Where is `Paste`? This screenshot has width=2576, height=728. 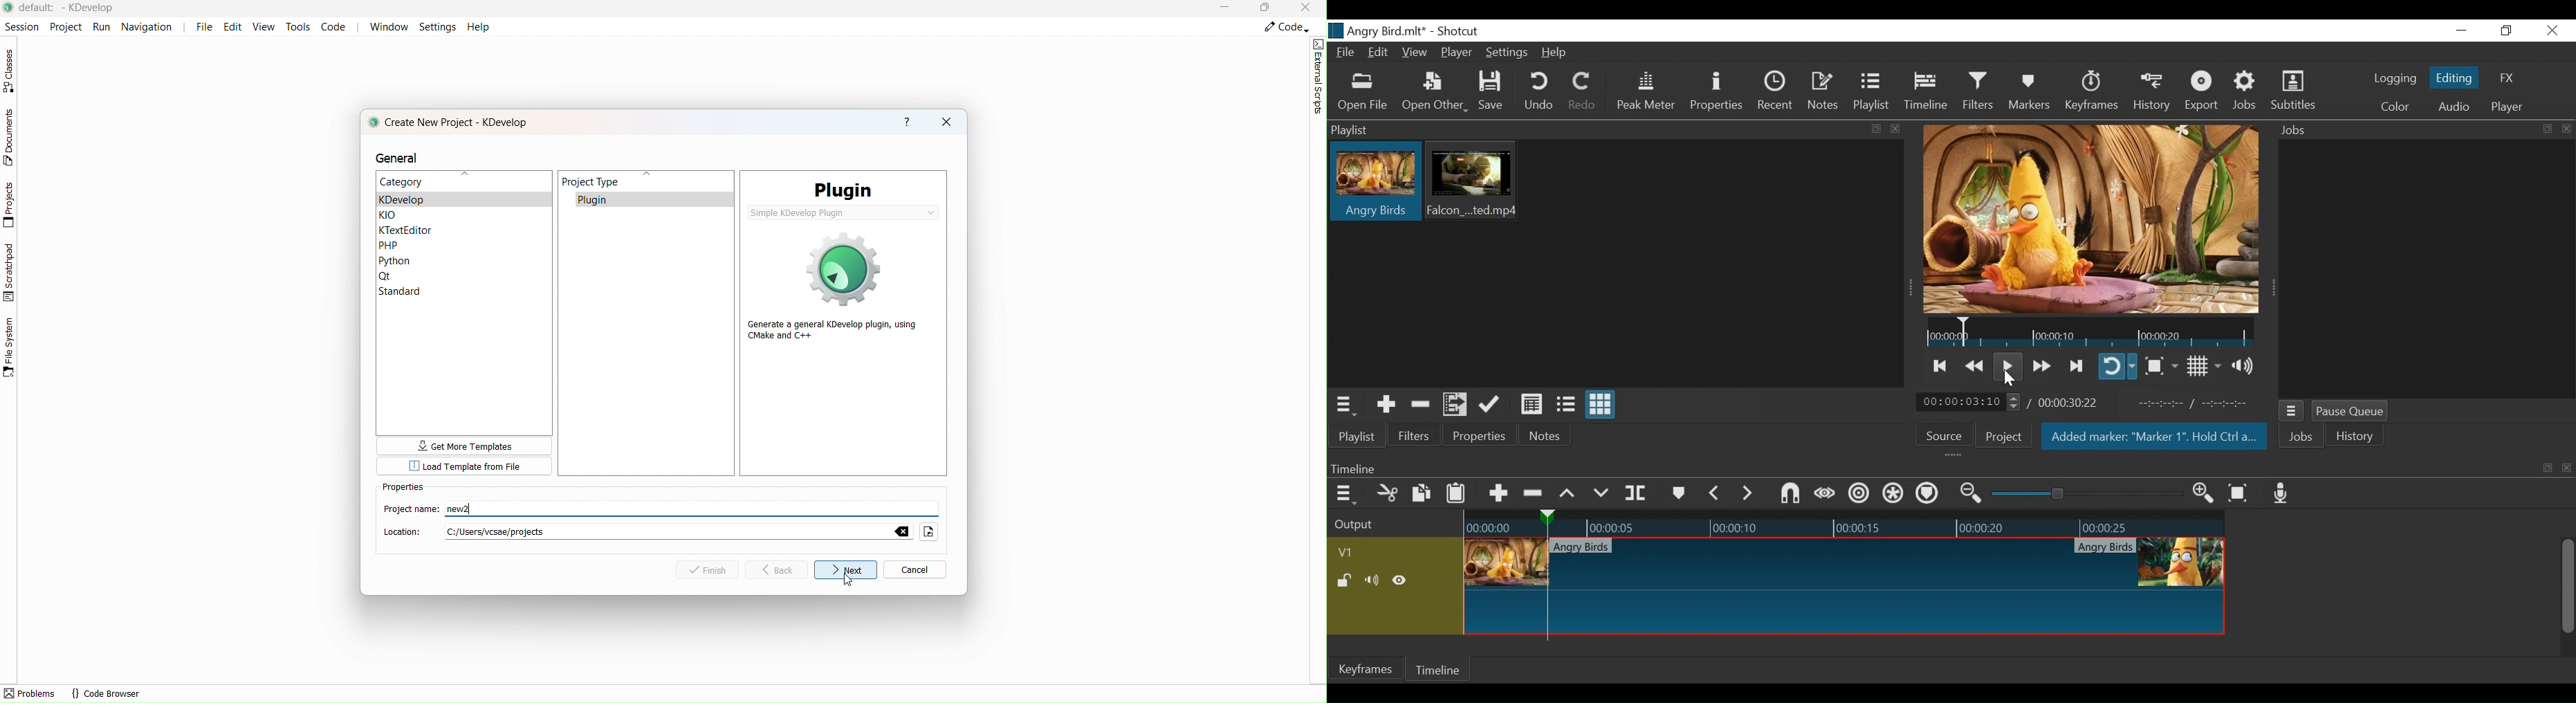 Paste is located at coordinates (1455, 493).